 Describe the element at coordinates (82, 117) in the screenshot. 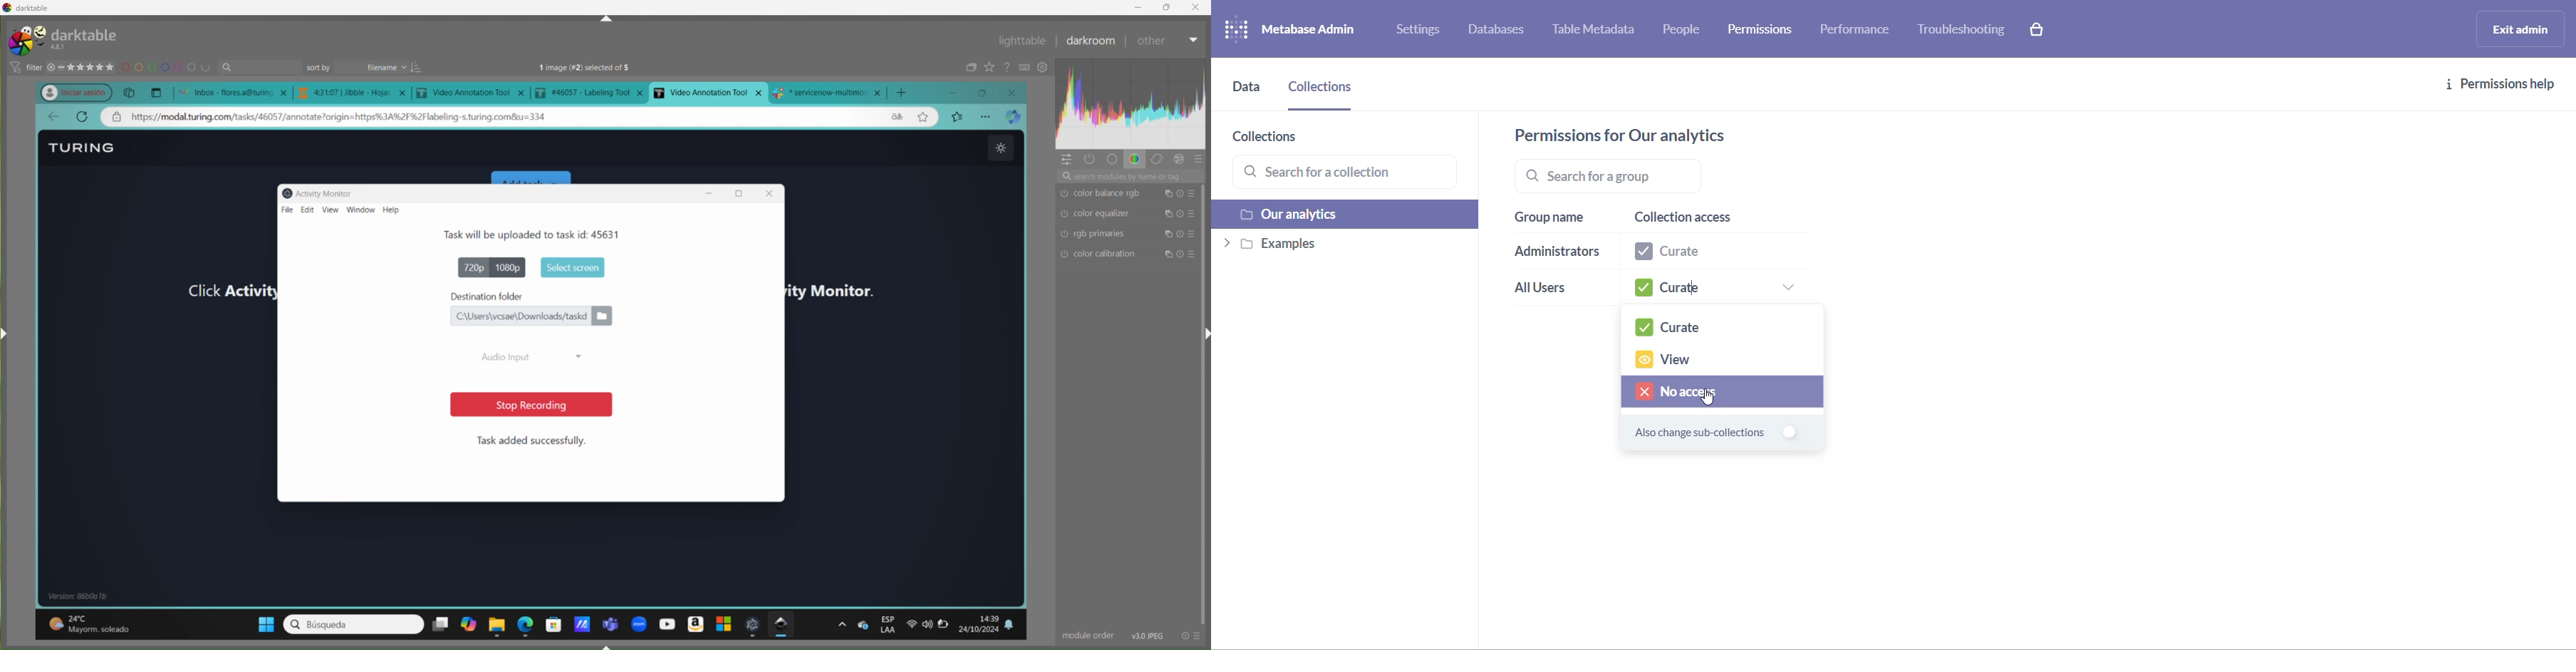

I see `refresh` at that location.